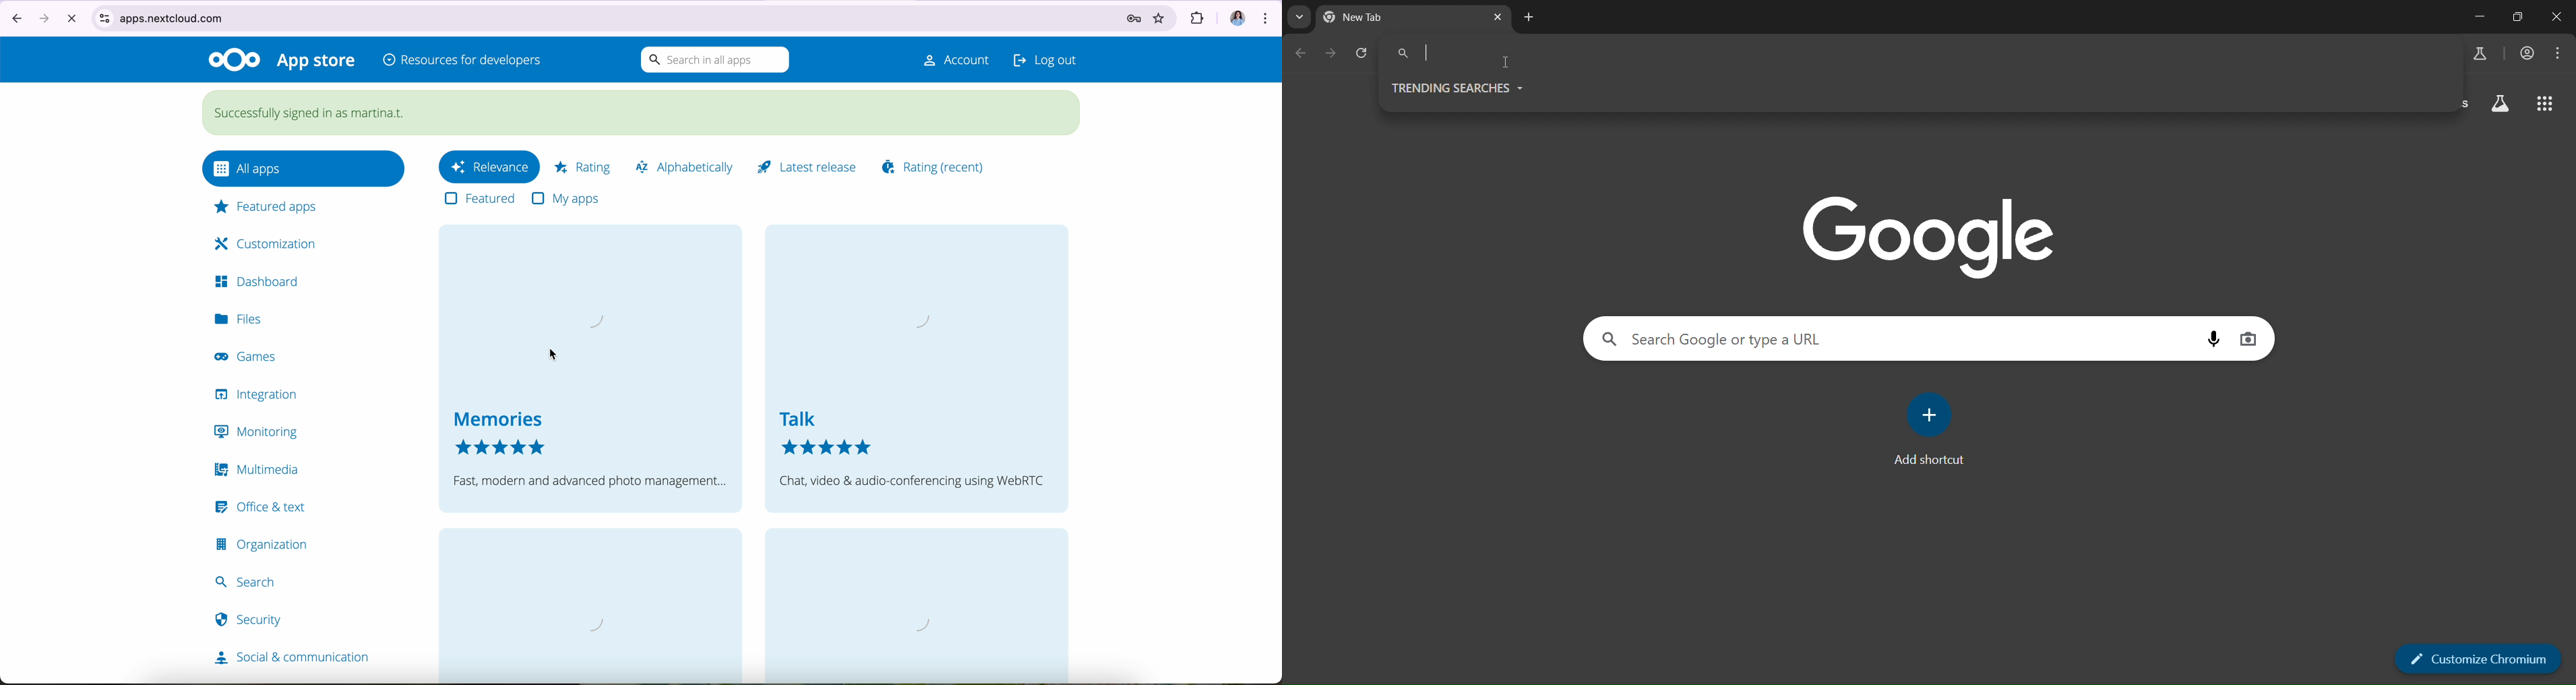  What do you see at coordinates (260, 395) in the screenshot?
I see `integration` at bounding box center [260, 395].